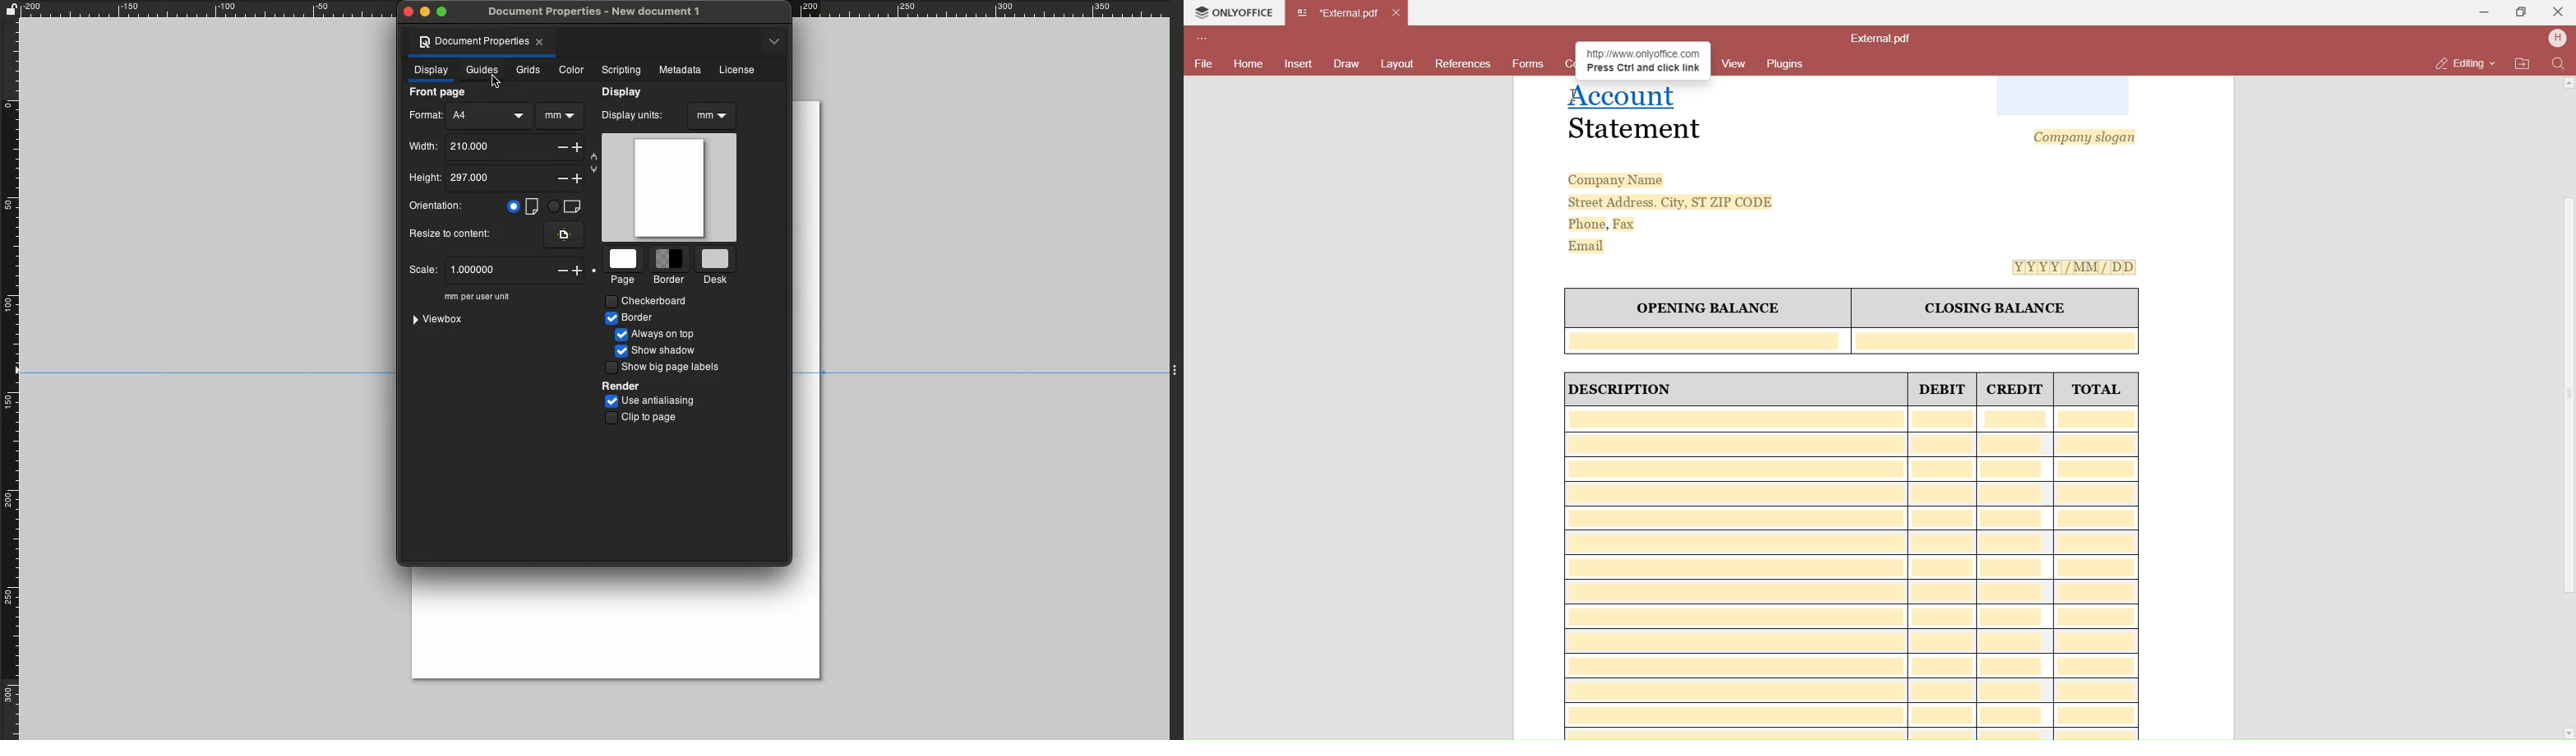  What do you see at coordinates (1625, 96) in the screenshot?
I see `Hyperlinked text` at bounding box center [1625, 96].